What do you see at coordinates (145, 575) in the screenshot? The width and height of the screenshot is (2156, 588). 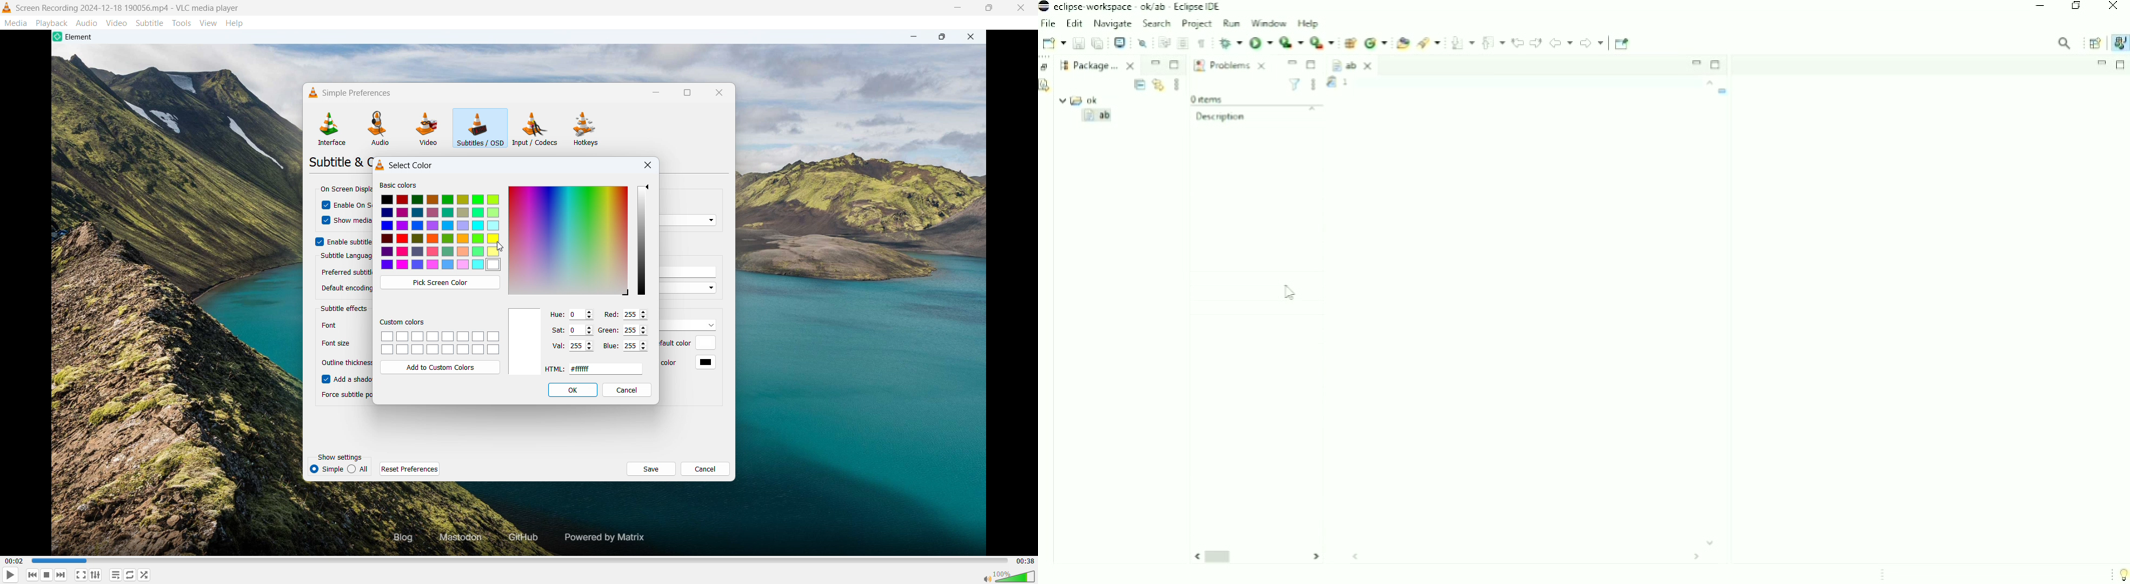 I see `random ` at bounding box center [145, 575].